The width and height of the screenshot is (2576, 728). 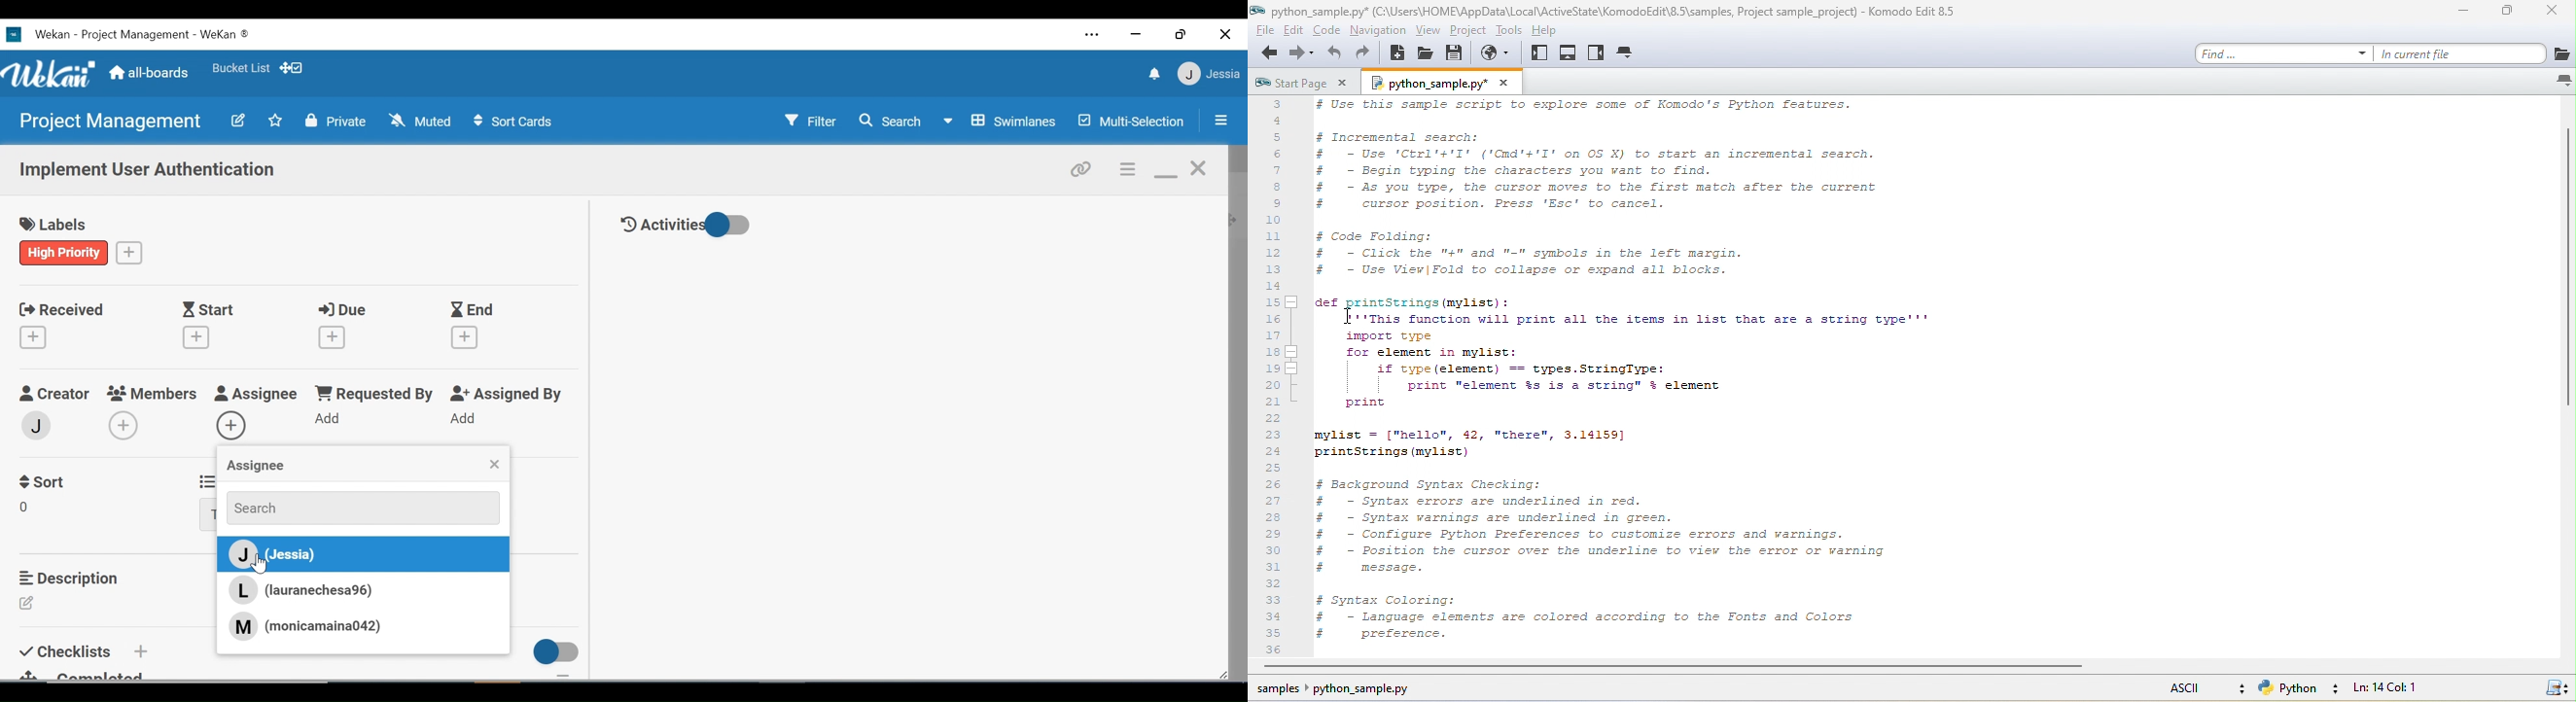 What do you see at coordinates (2462, 53) in the screenshot?
I see `in current file` at bounding box center [2462, 53].